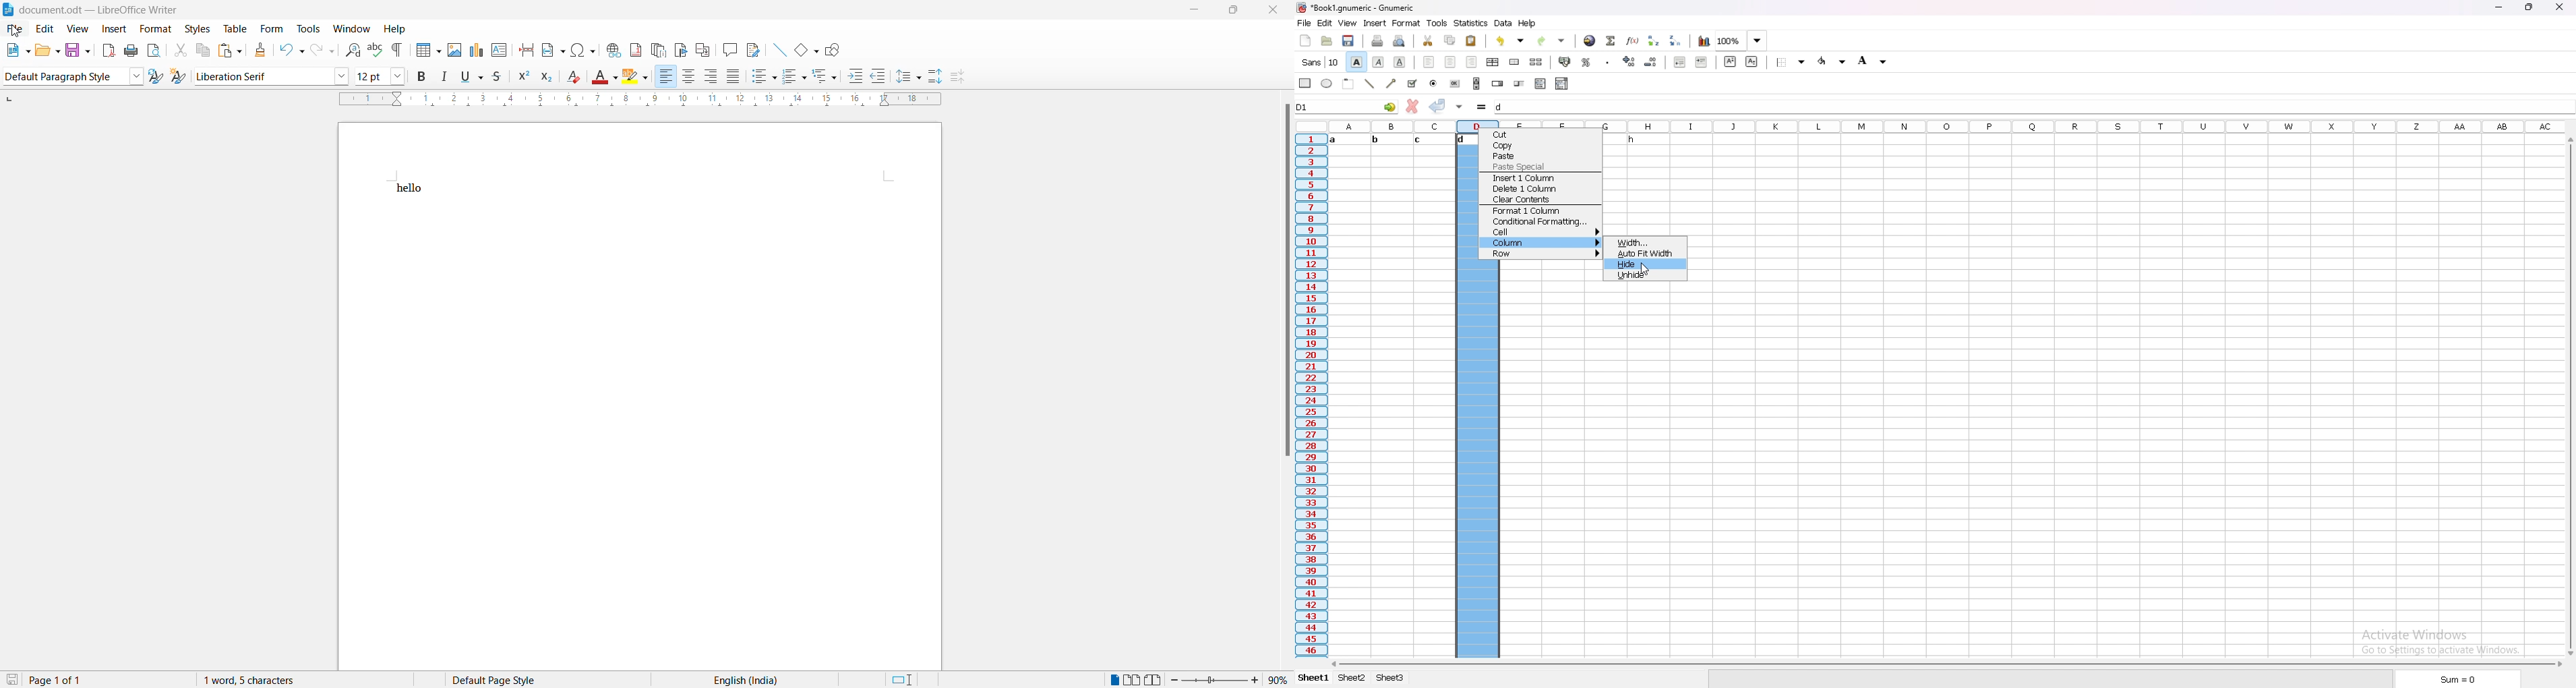 Image resolution: width=2576 pixels, height=700 pixels. I want to click on hyperlink, so click(1589, 41).